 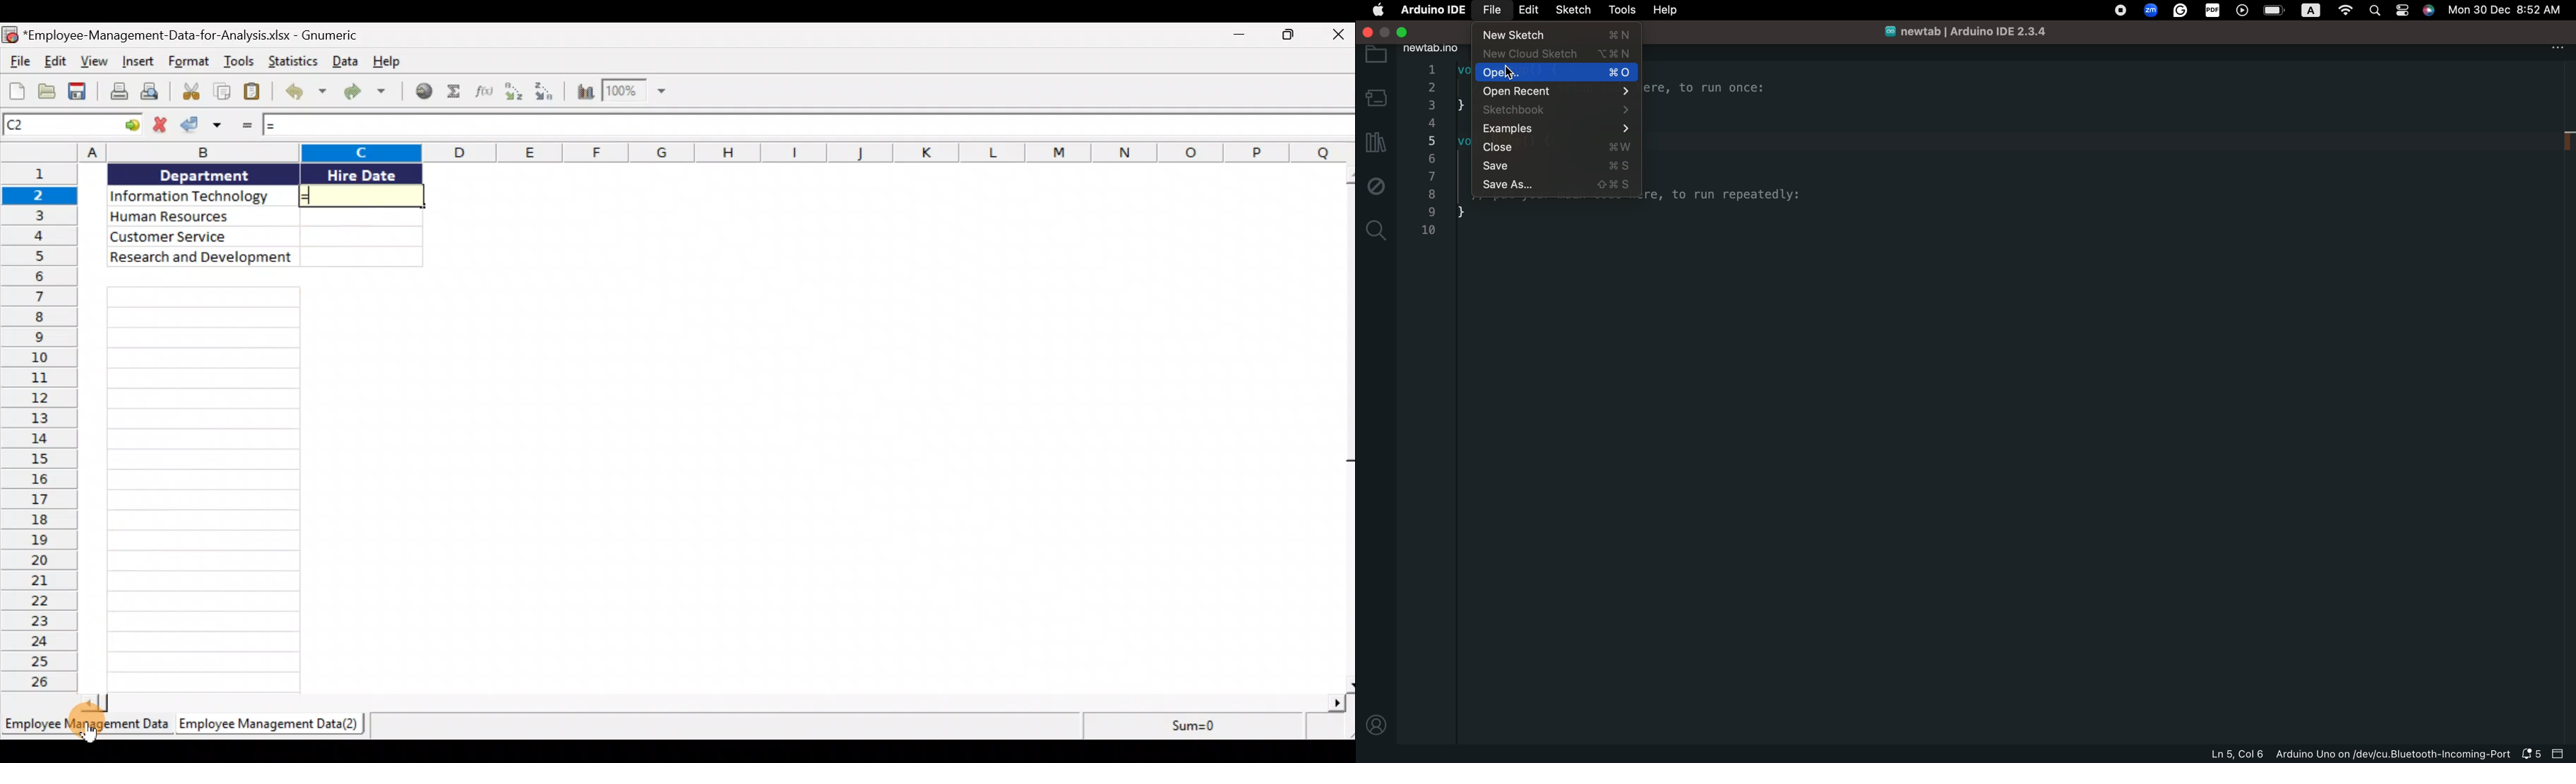 I want to click on Cancel change, so click(x=159, y=126).